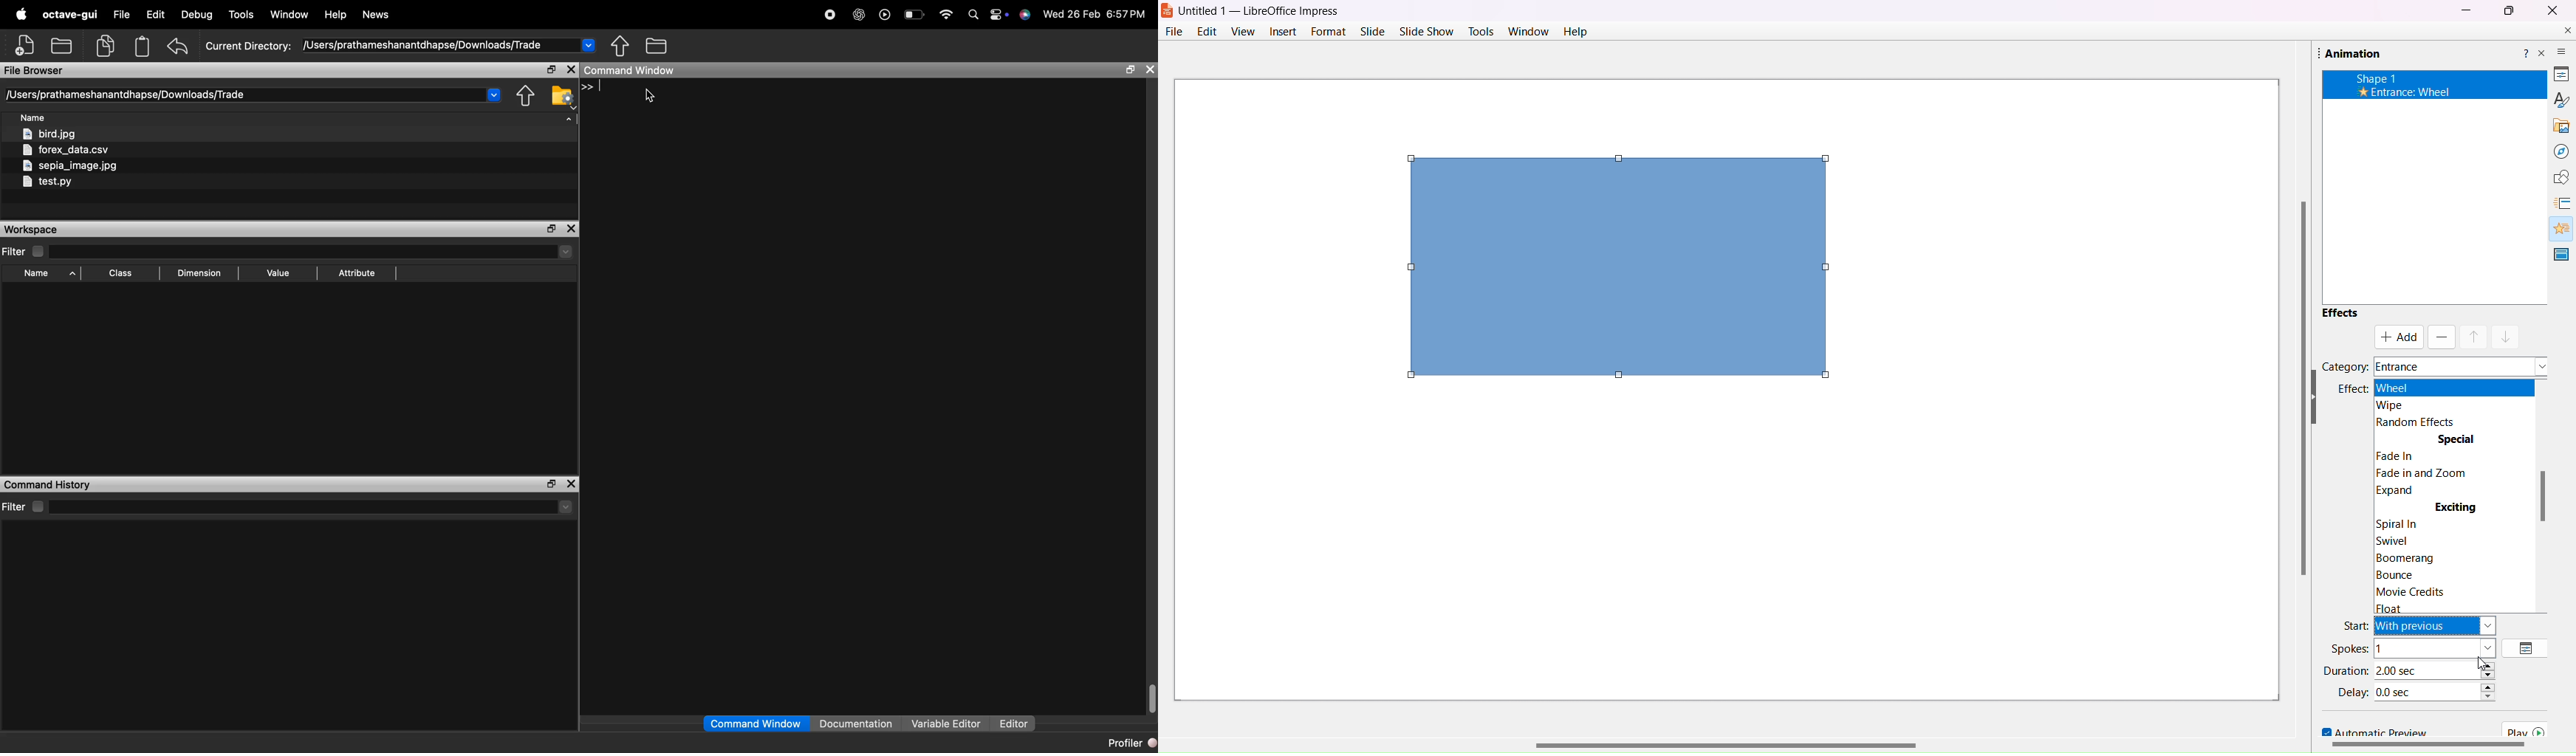 The height and width of the screenshot is (756, 2576). I want to click on Shape 1
“+ Entrance: Wheel, so click(2396, 86).